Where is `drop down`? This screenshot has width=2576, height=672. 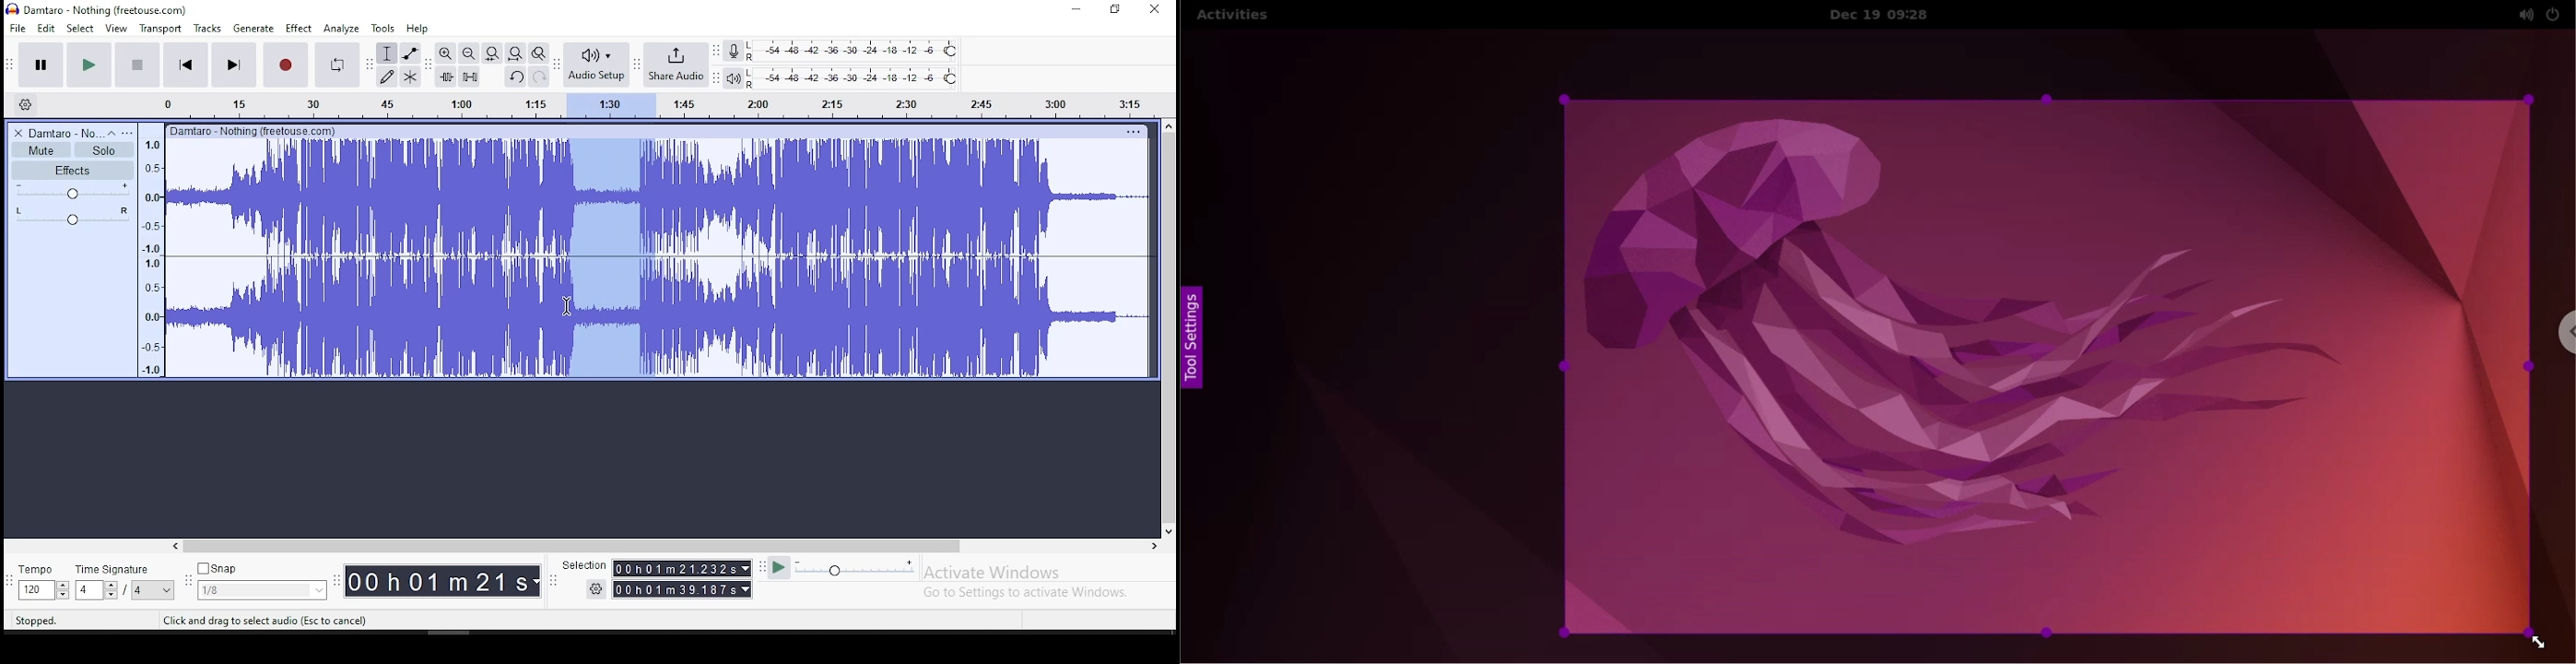 drop down is located at coordinates (110, 590).